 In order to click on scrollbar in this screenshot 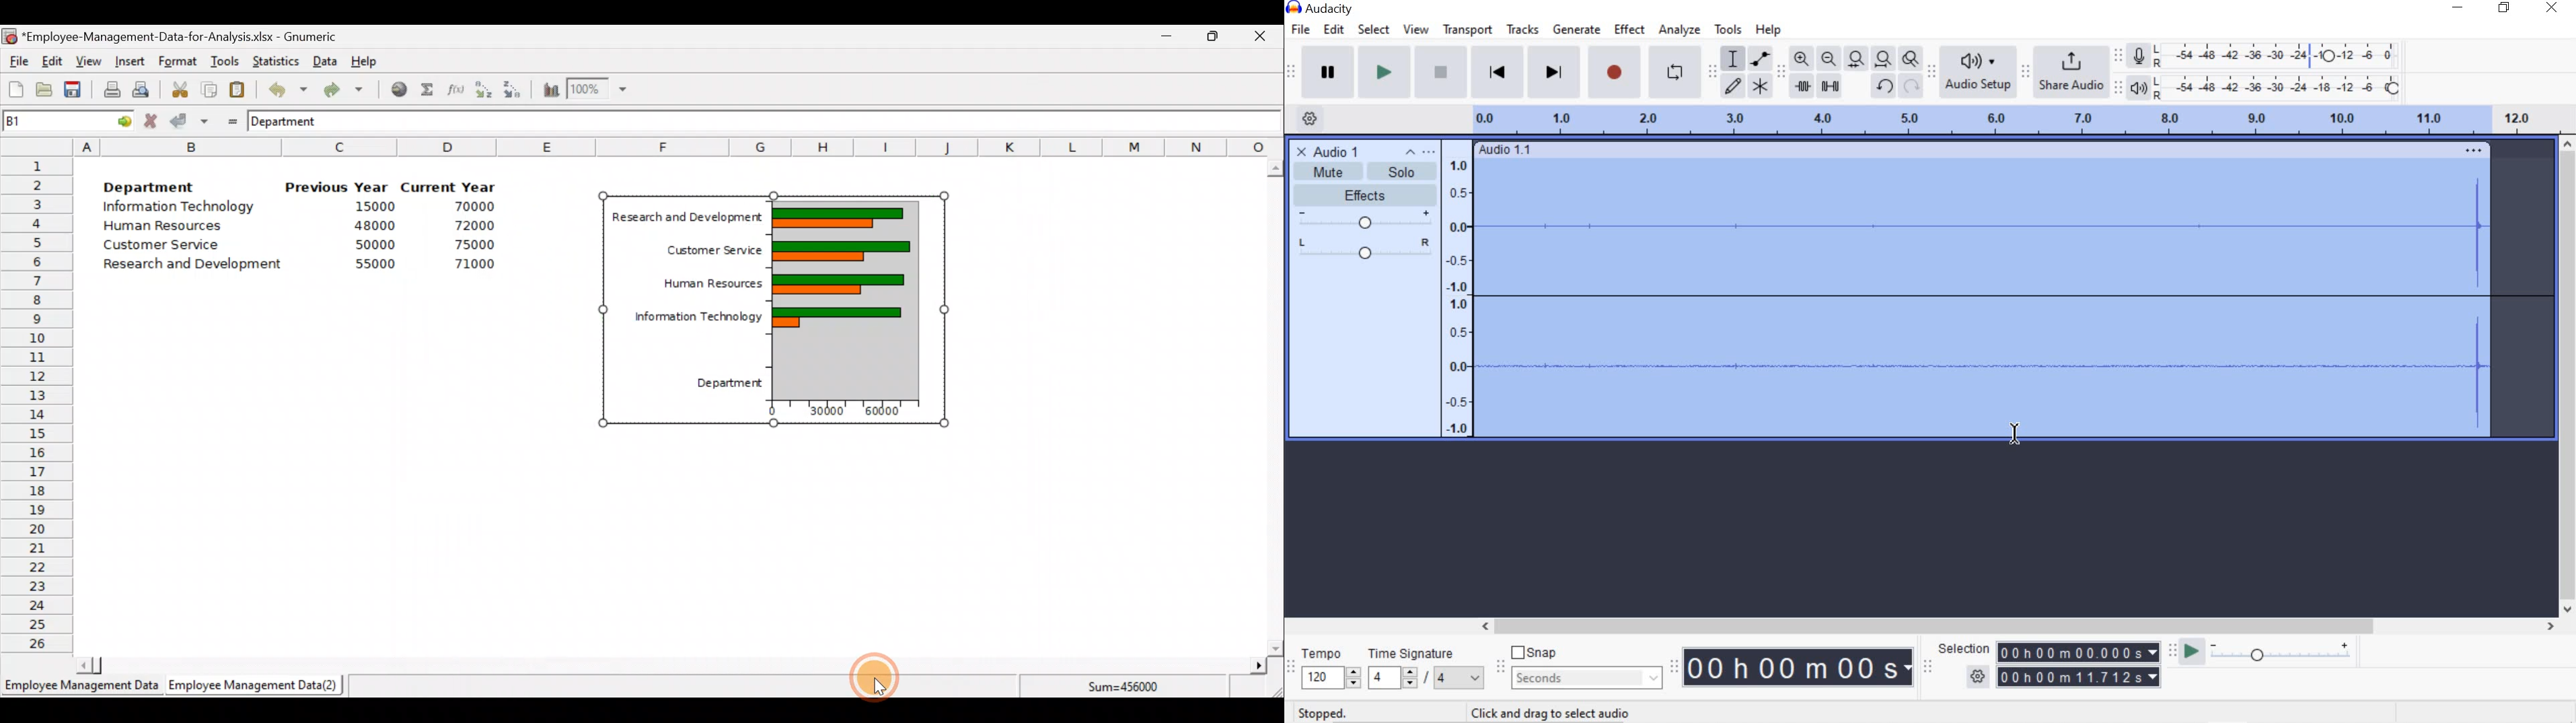, I will do `click(2568, 376)`.